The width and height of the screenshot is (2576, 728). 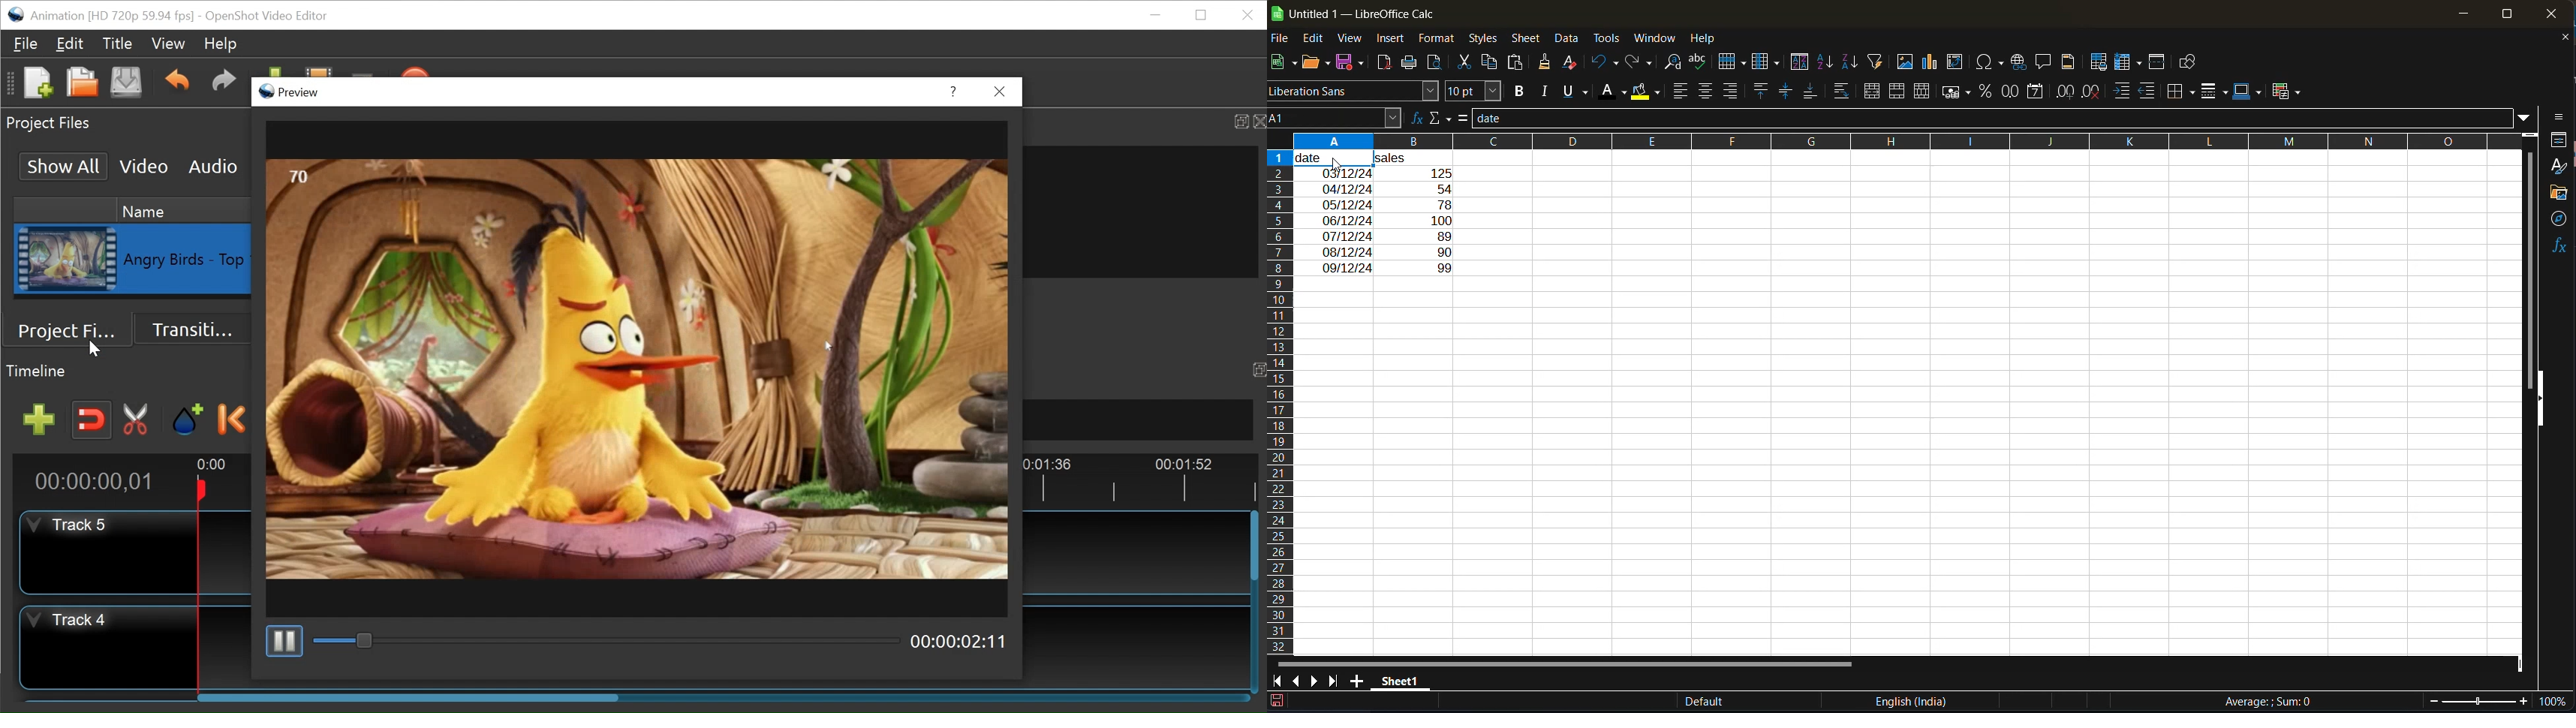 I want to click on define print area, so click(x=2099, y=62).